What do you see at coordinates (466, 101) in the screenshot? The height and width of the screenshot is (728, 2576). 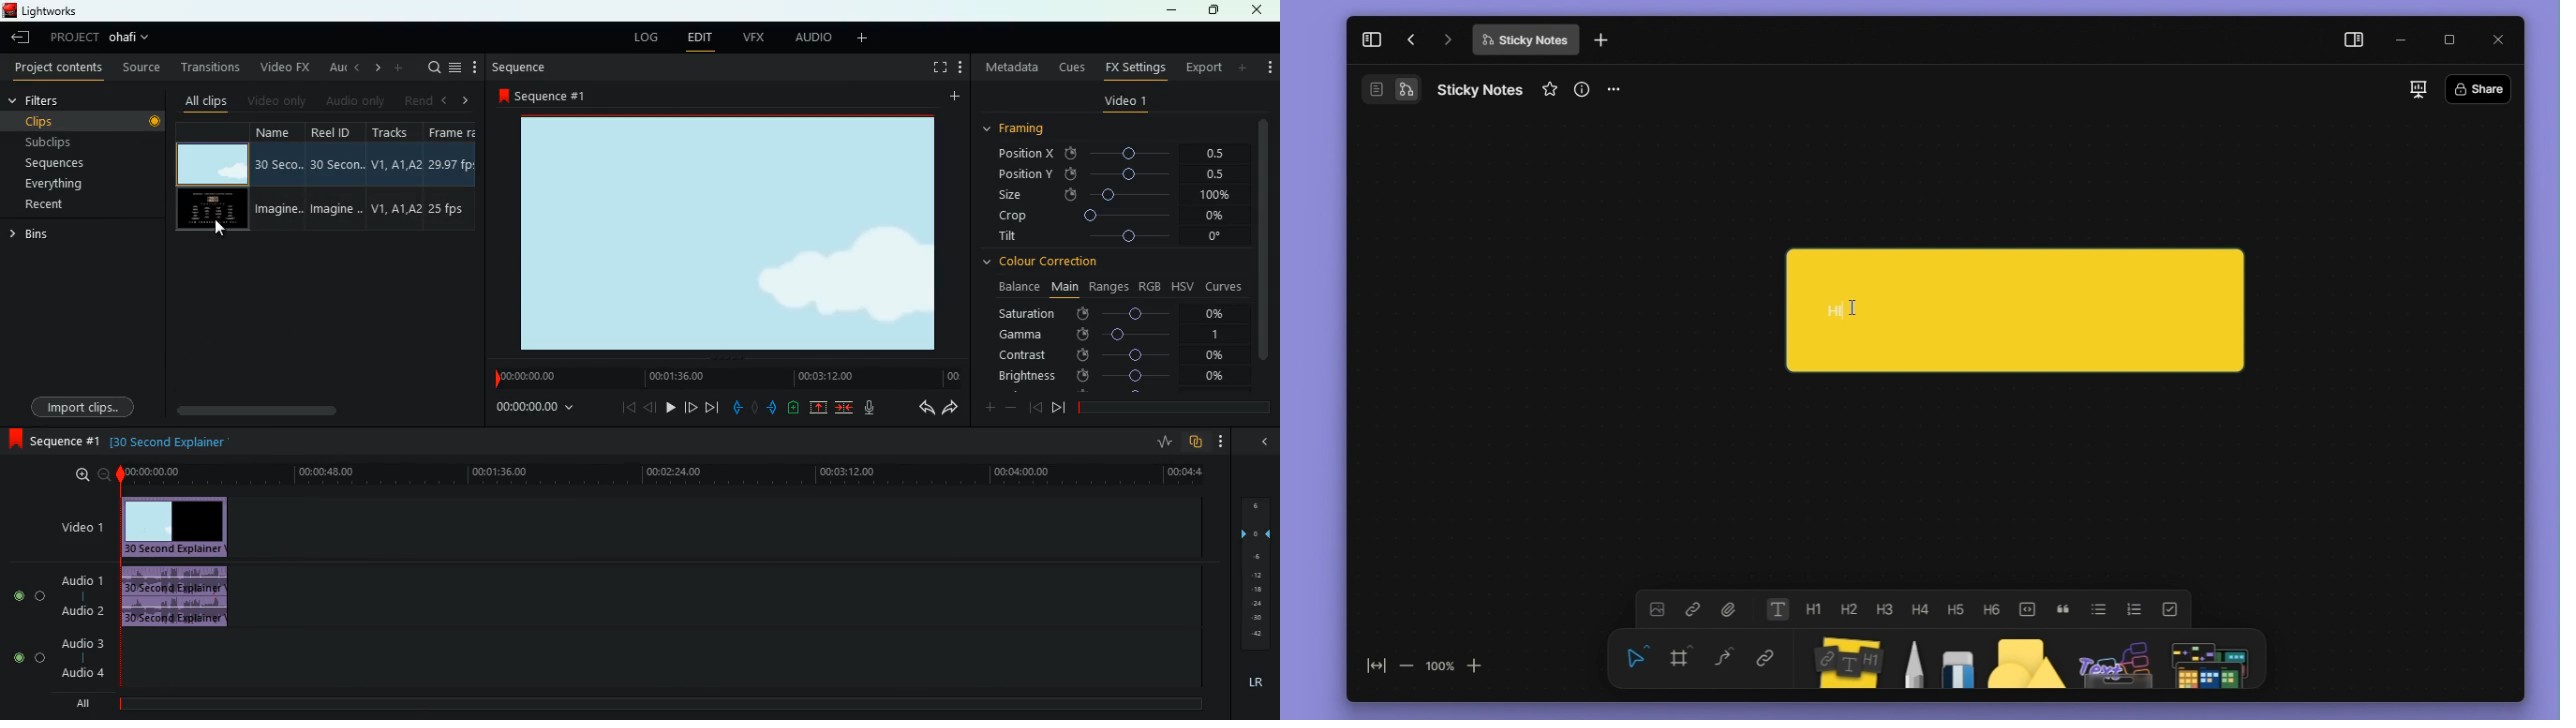 I see `right` at bounding box center [466, 101].